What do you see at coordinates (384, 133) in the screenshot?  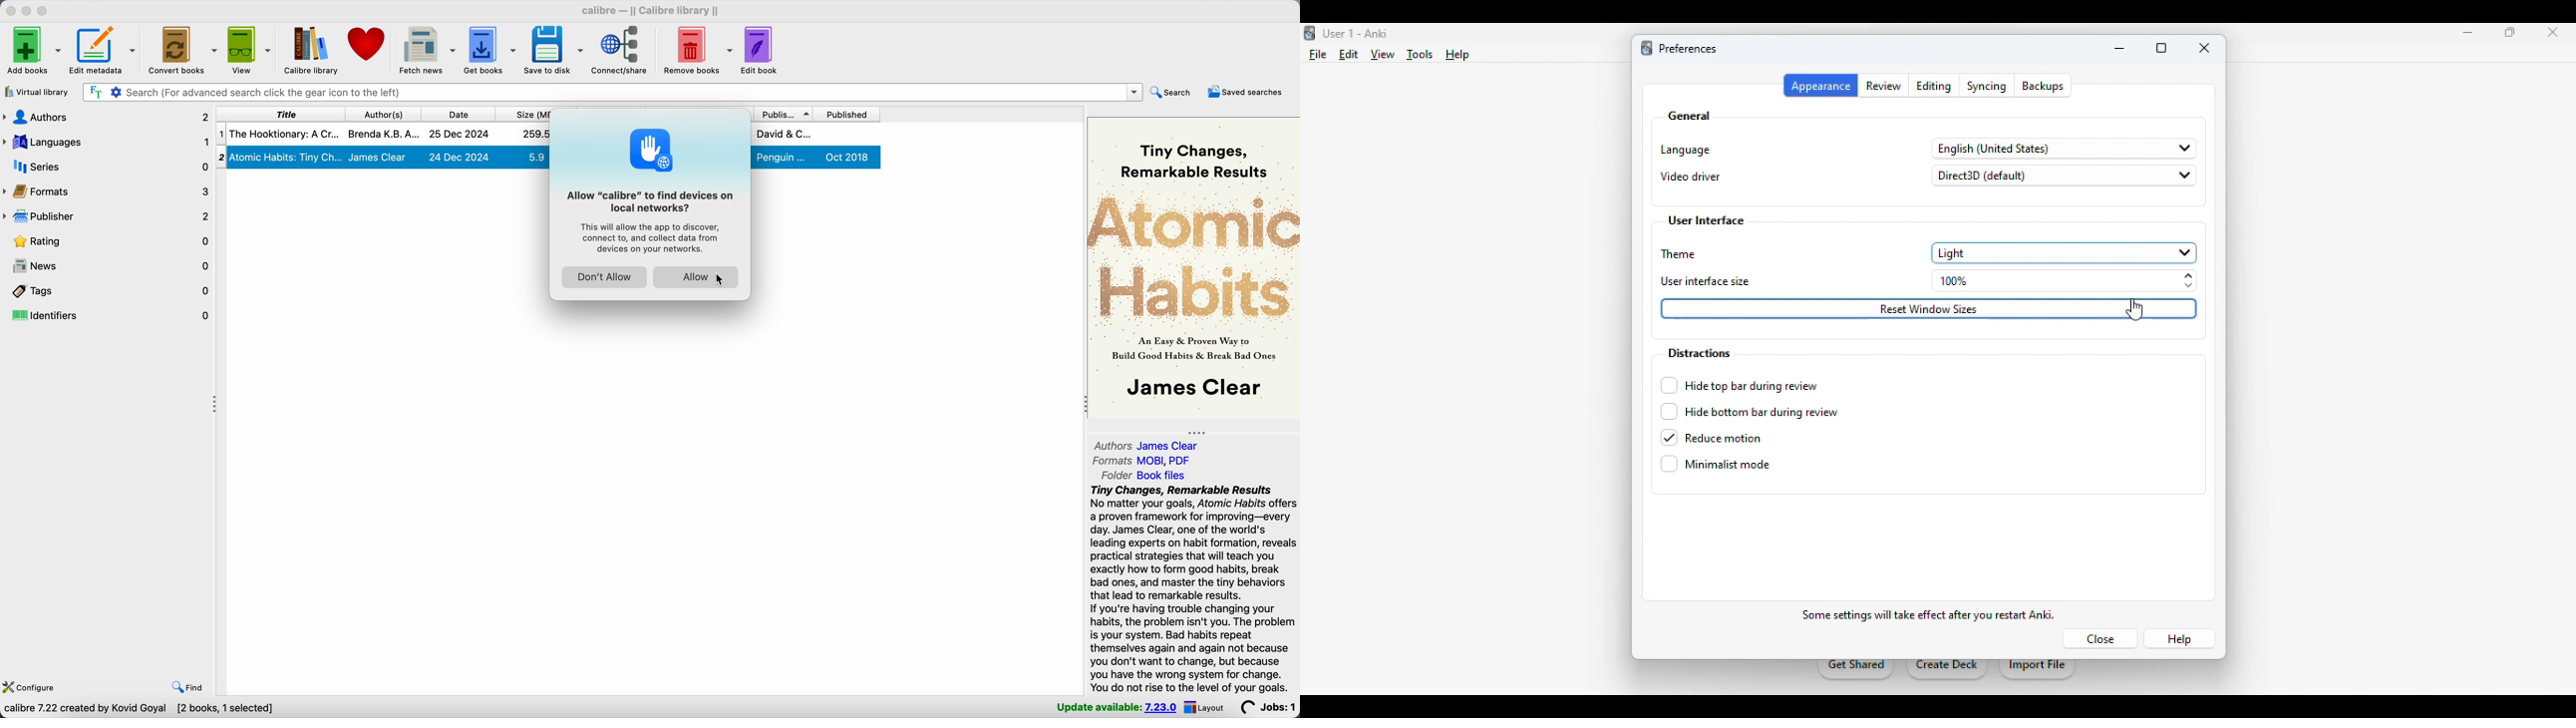 I see `Brenda K.B.A.` at bounding box center [384, 133].